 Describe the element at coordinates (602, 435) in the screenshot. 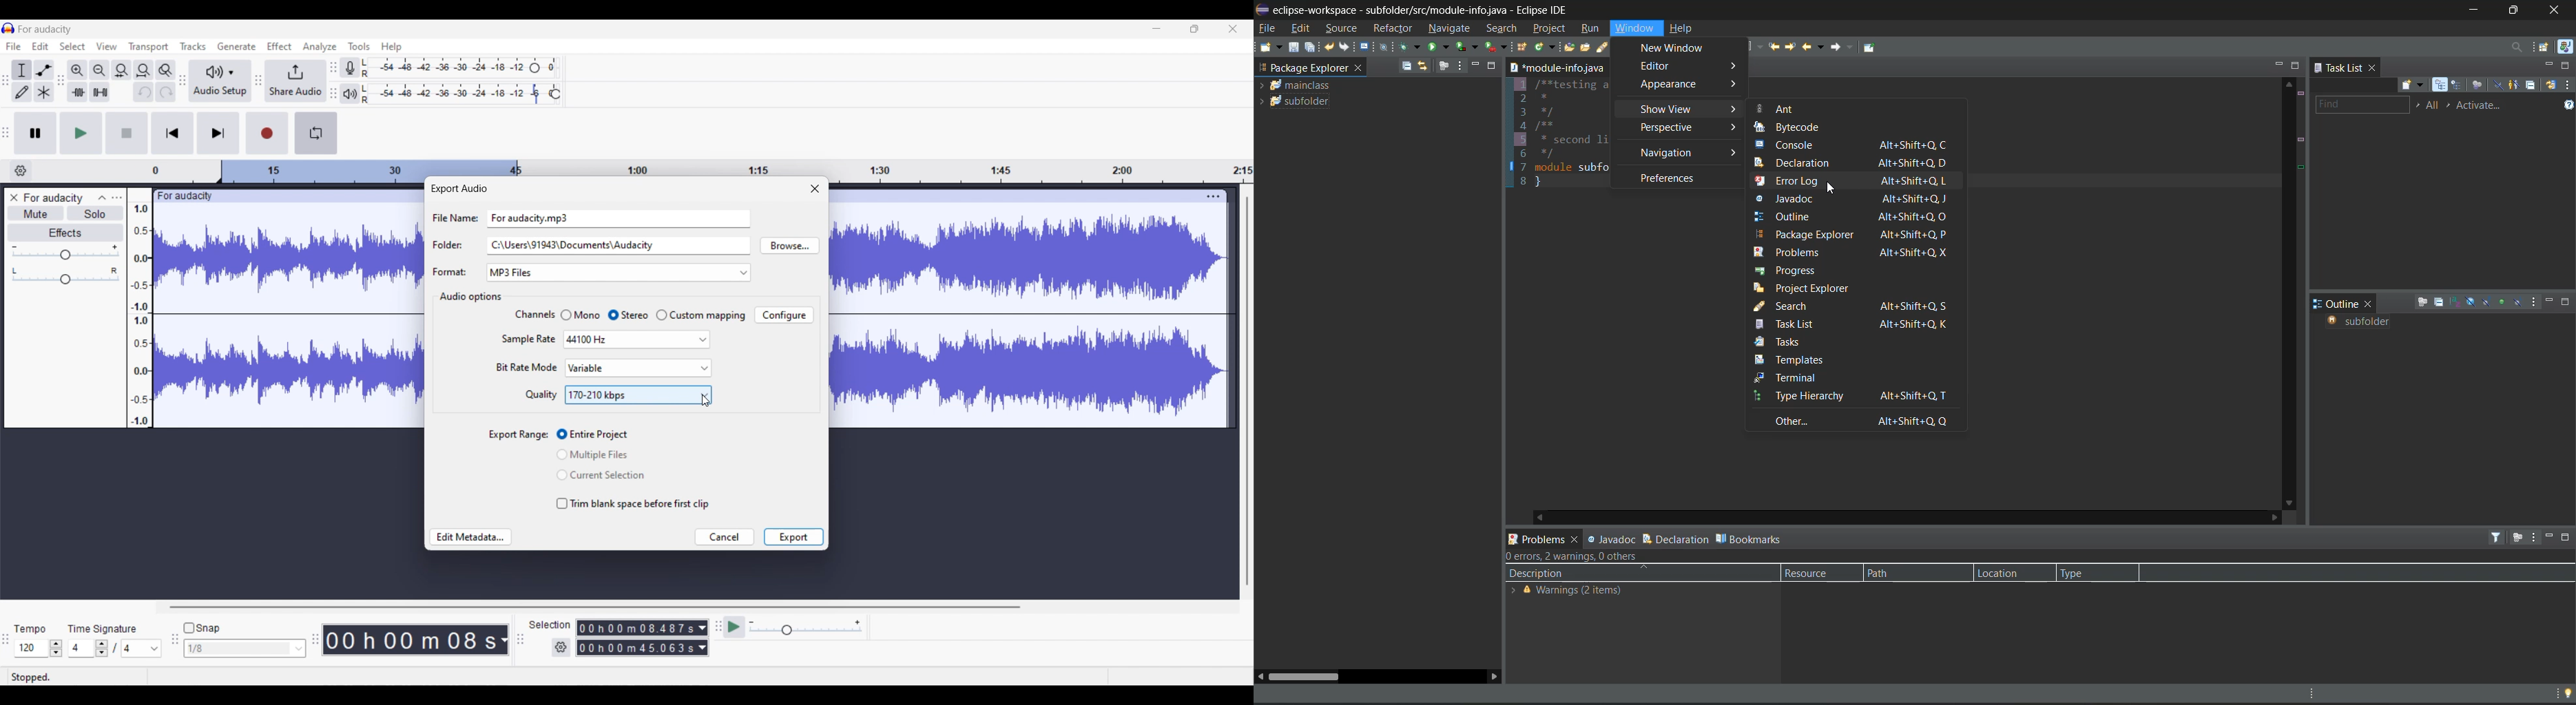

I see `Toggle for 'Entire Project'` at that location.